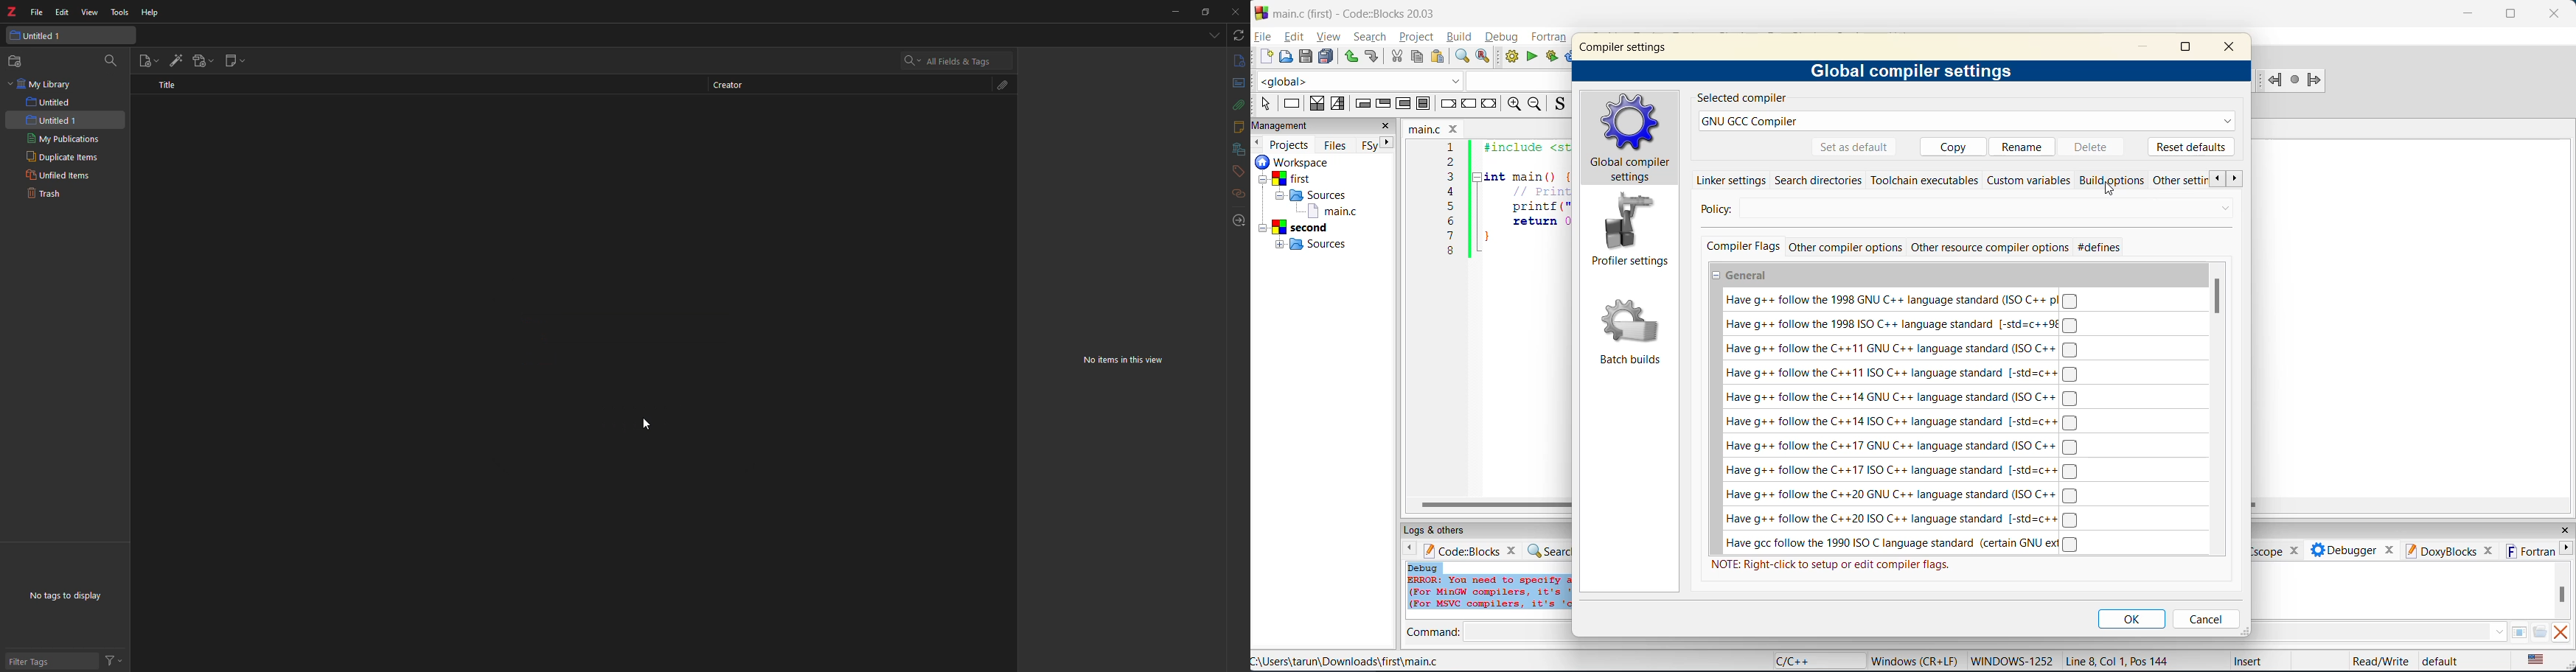  I want to click on new collection, so click(17, 61).